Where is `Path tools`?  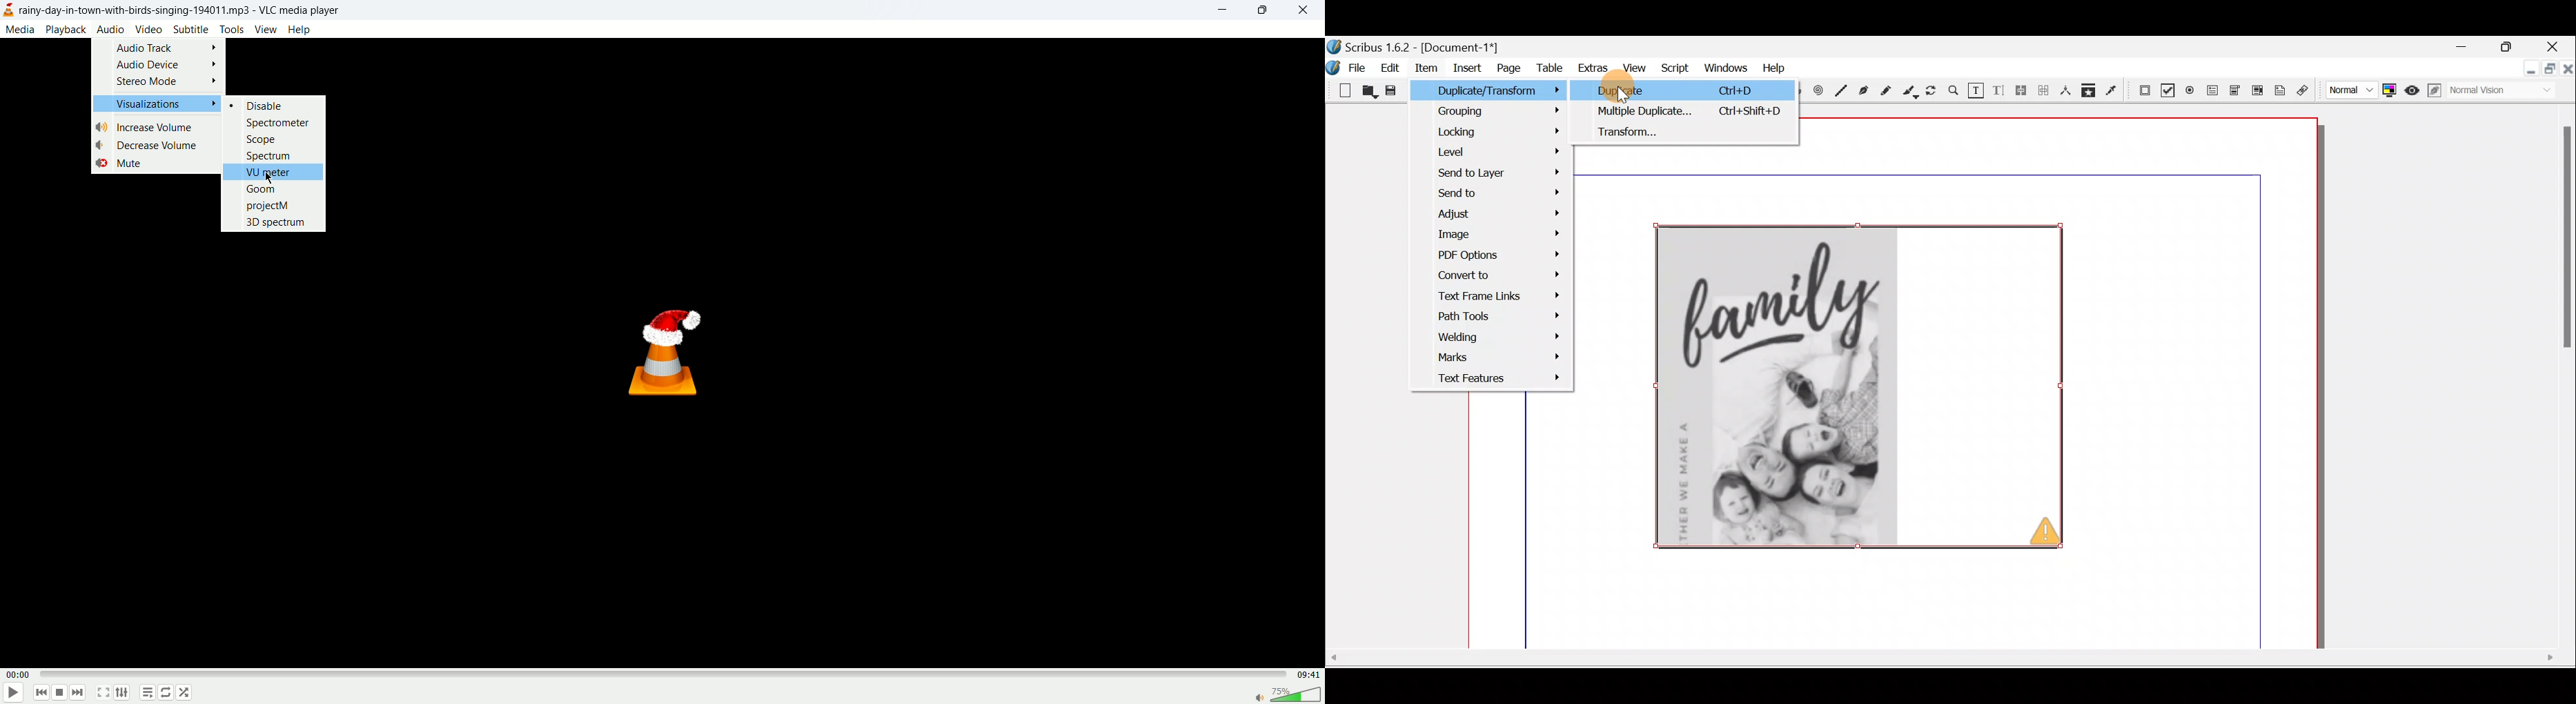
Path tools is located at coordinates (1495, 318).